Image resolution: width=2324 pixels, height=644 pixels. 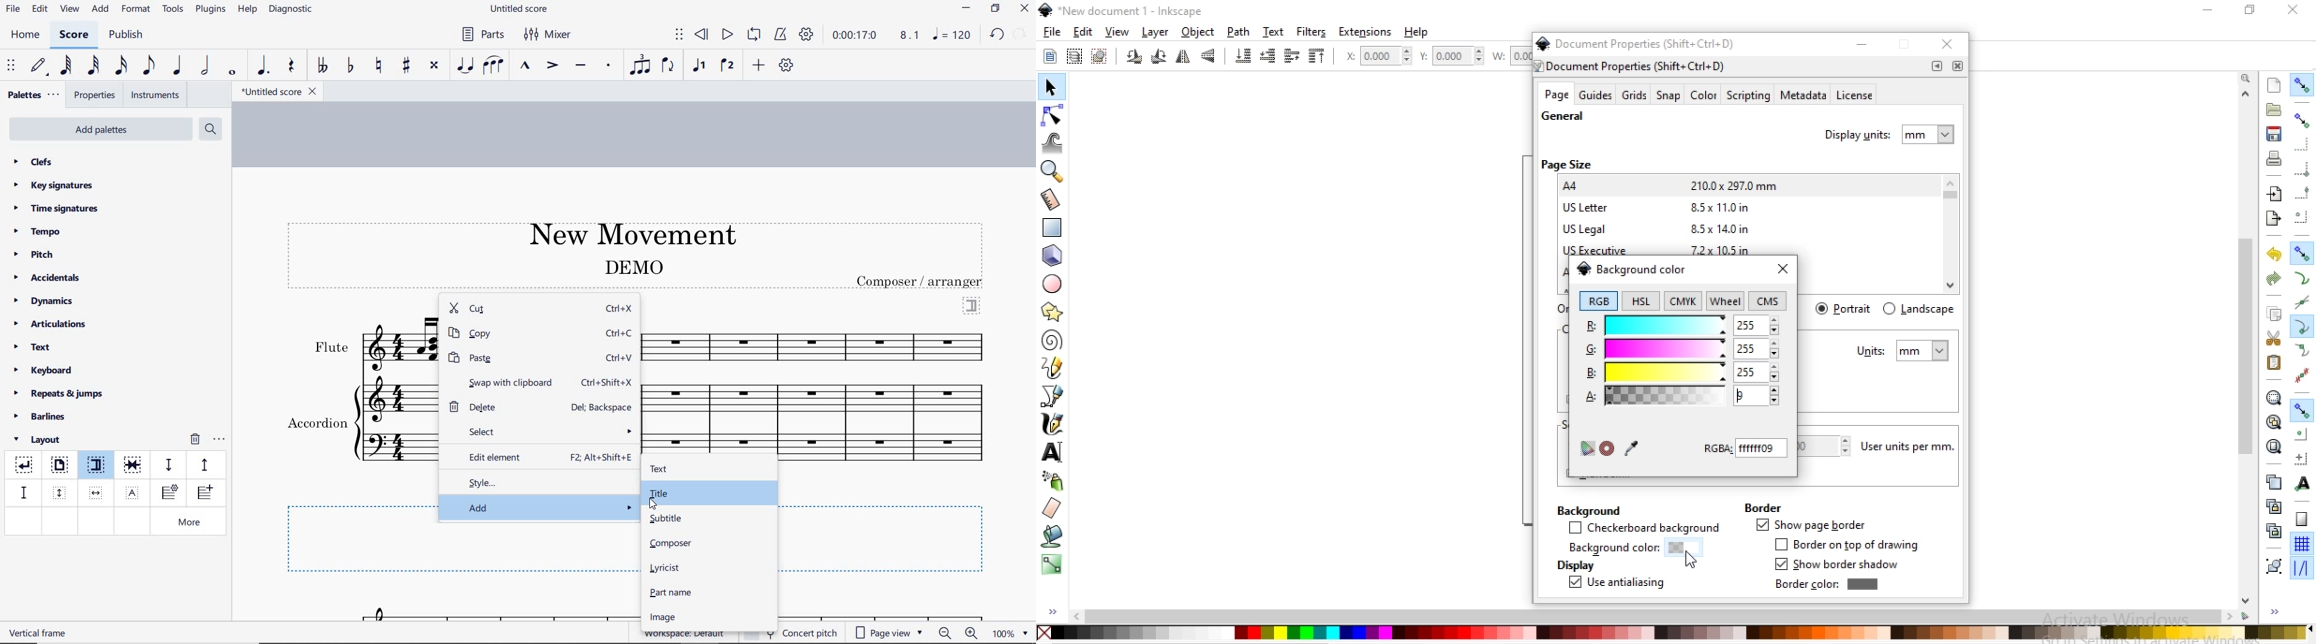 I want to click on grids, so click(x=1634, y=95).